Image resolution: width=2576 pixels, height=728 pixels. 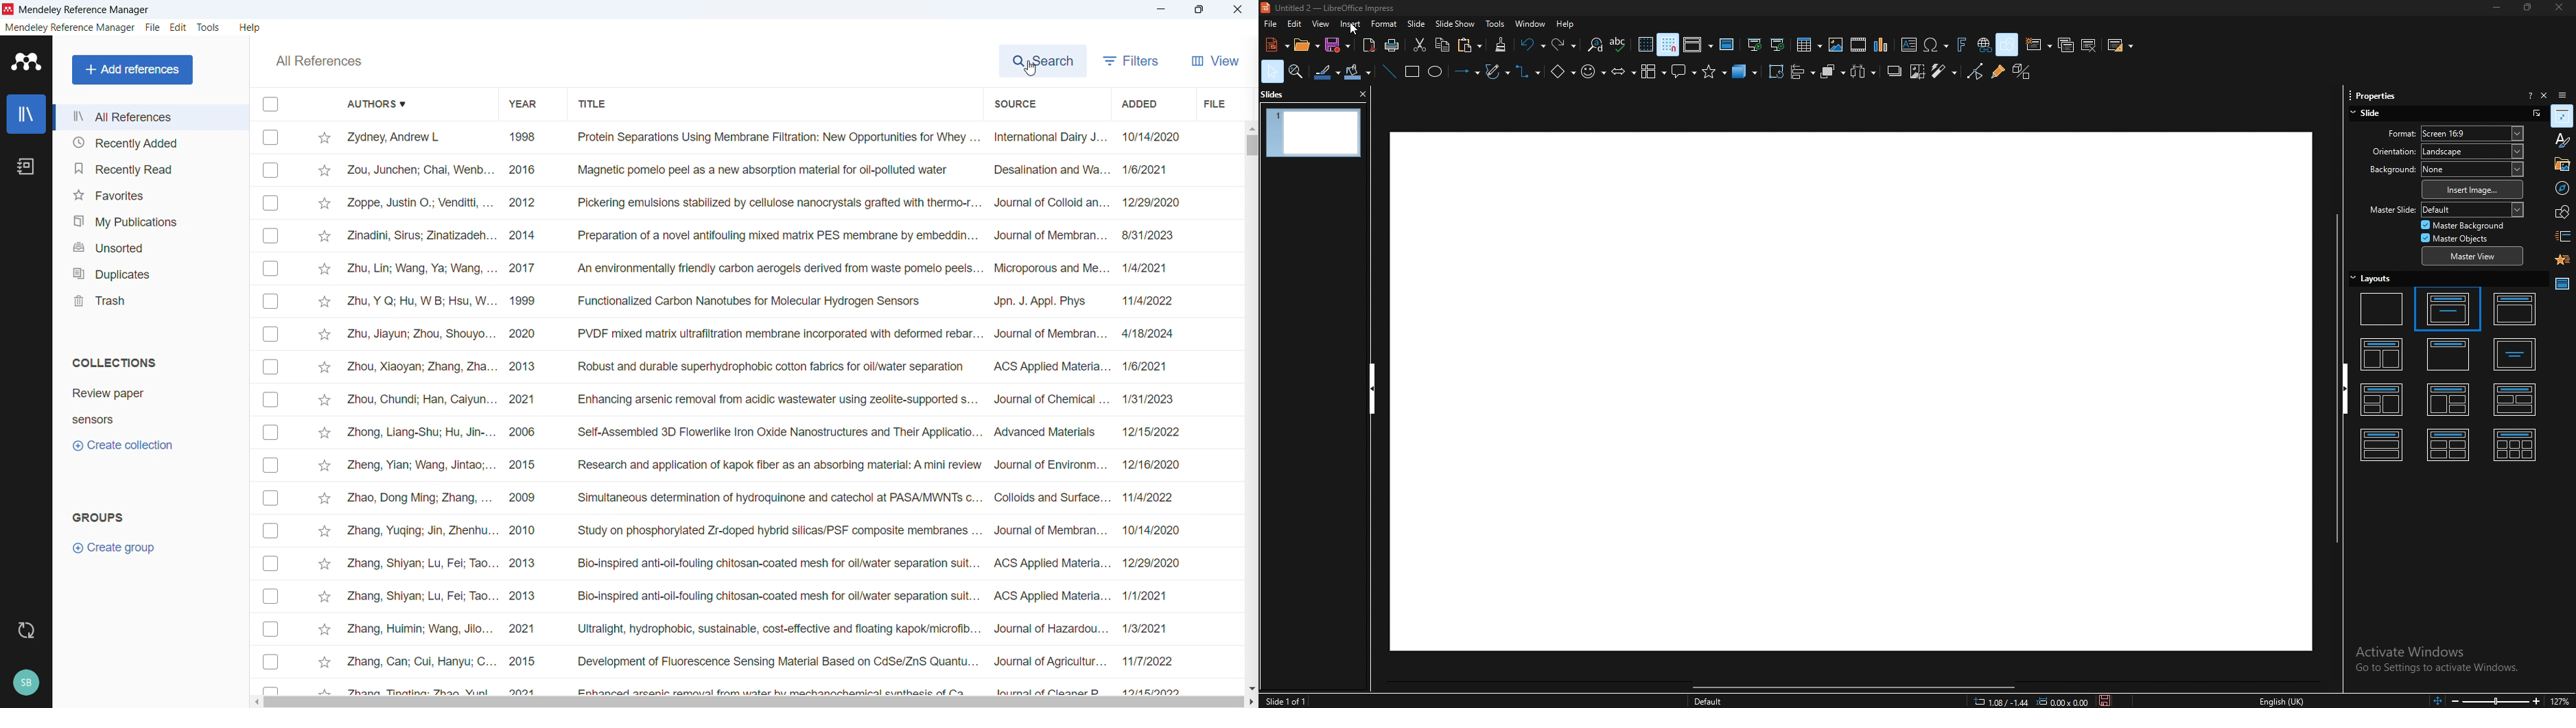 I want to click on Select individual entries , so click(x=270, y=410).